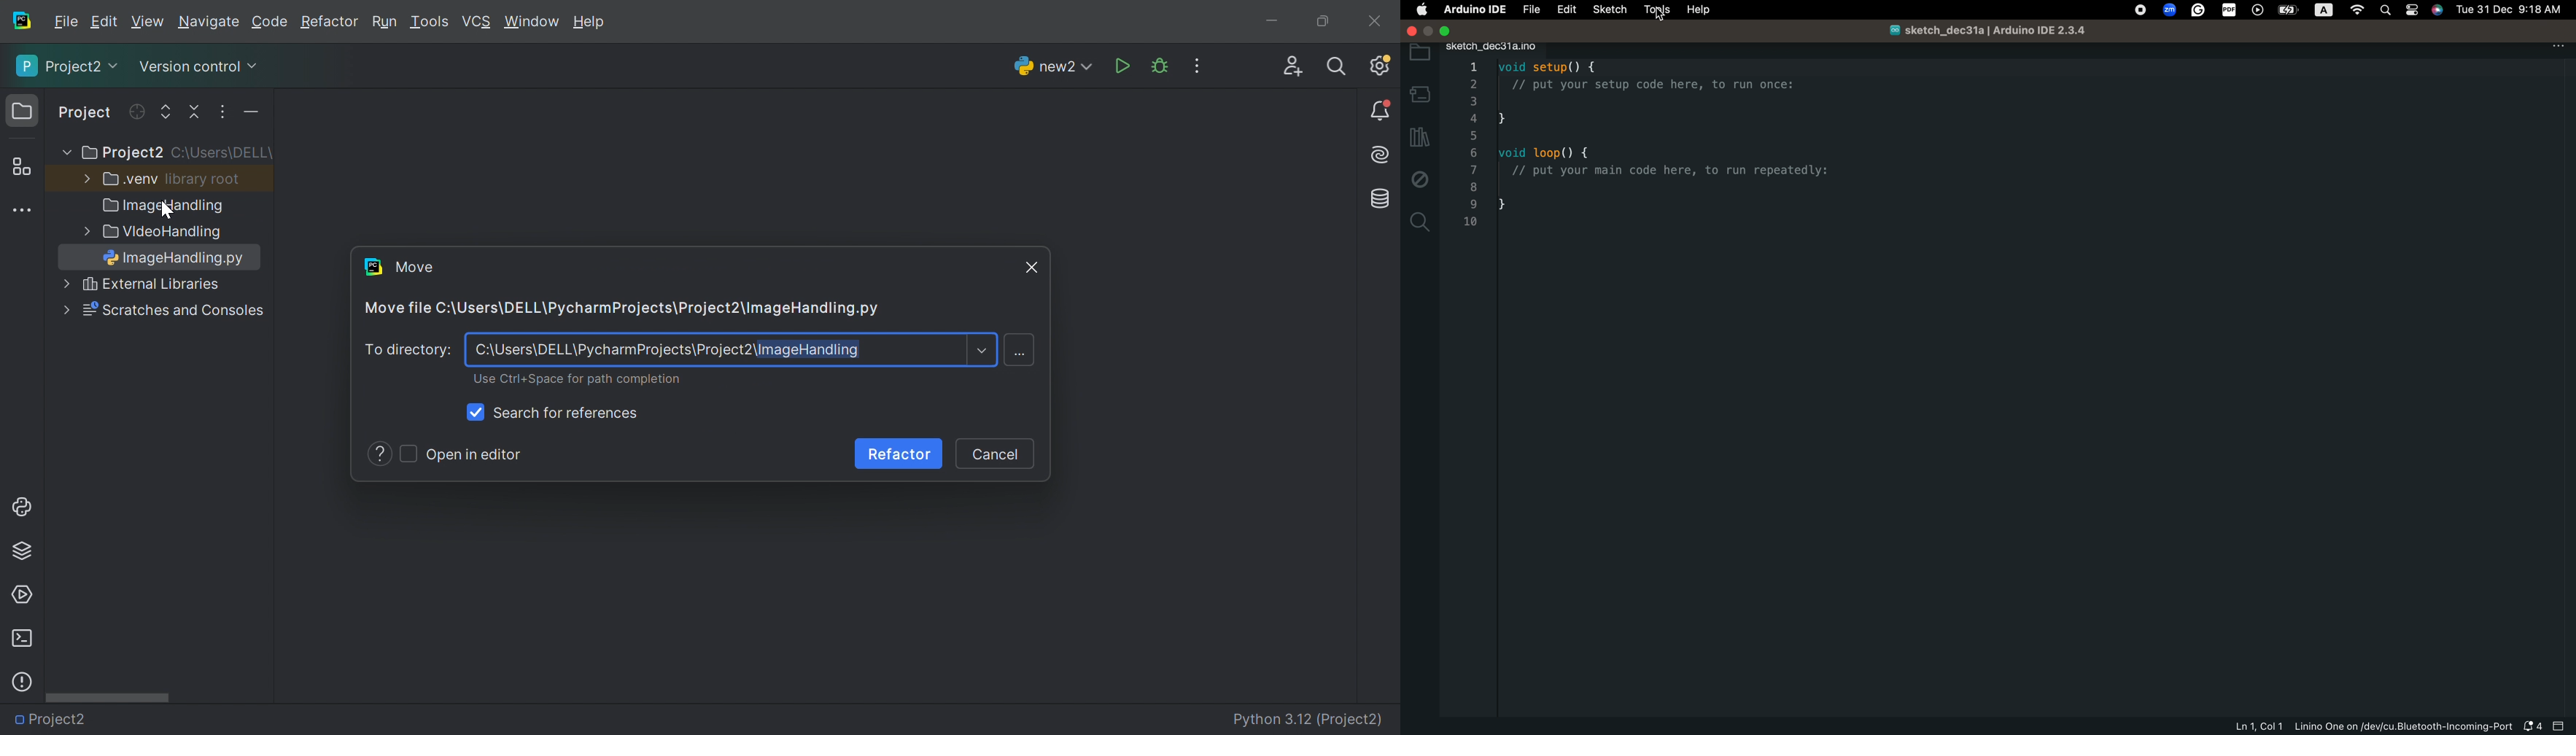 This screenshot has width=2576, height=756. Describe the element at coordinates (1375, 21) in the screenshot. I see `Close` at that location.